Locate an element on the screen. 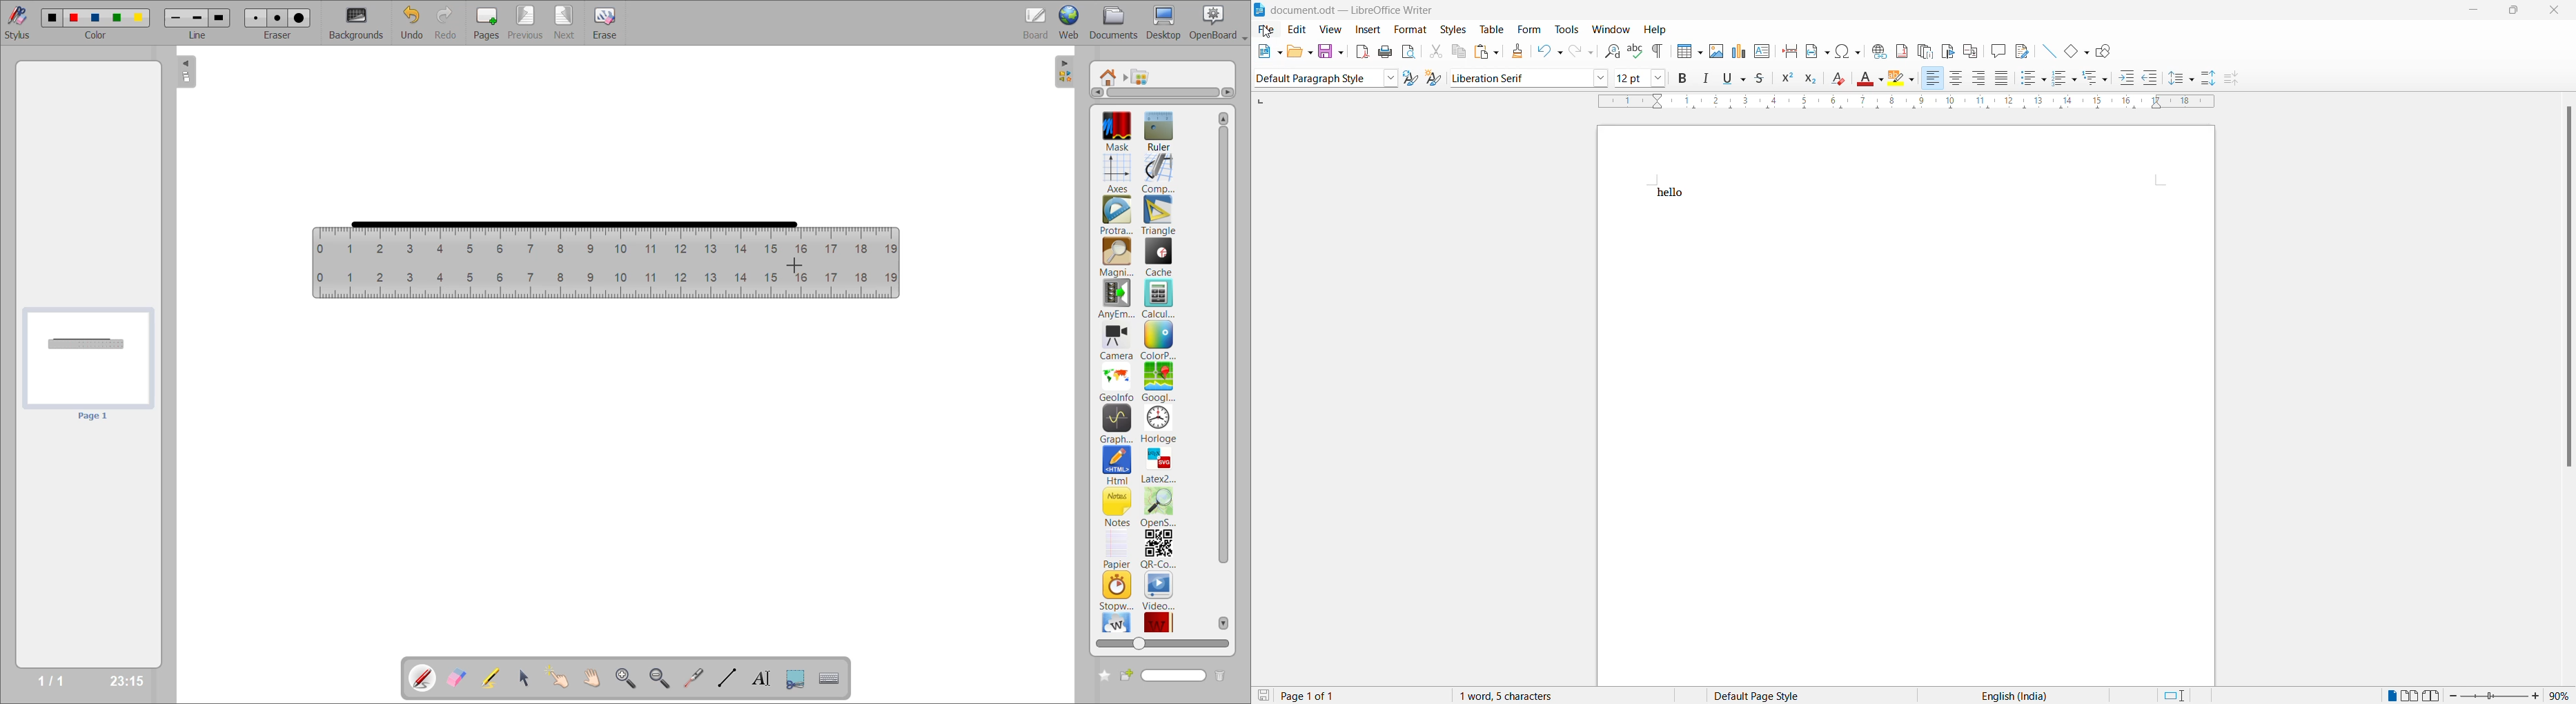  Increase paragraph space is located at coordinates (2209, 77).